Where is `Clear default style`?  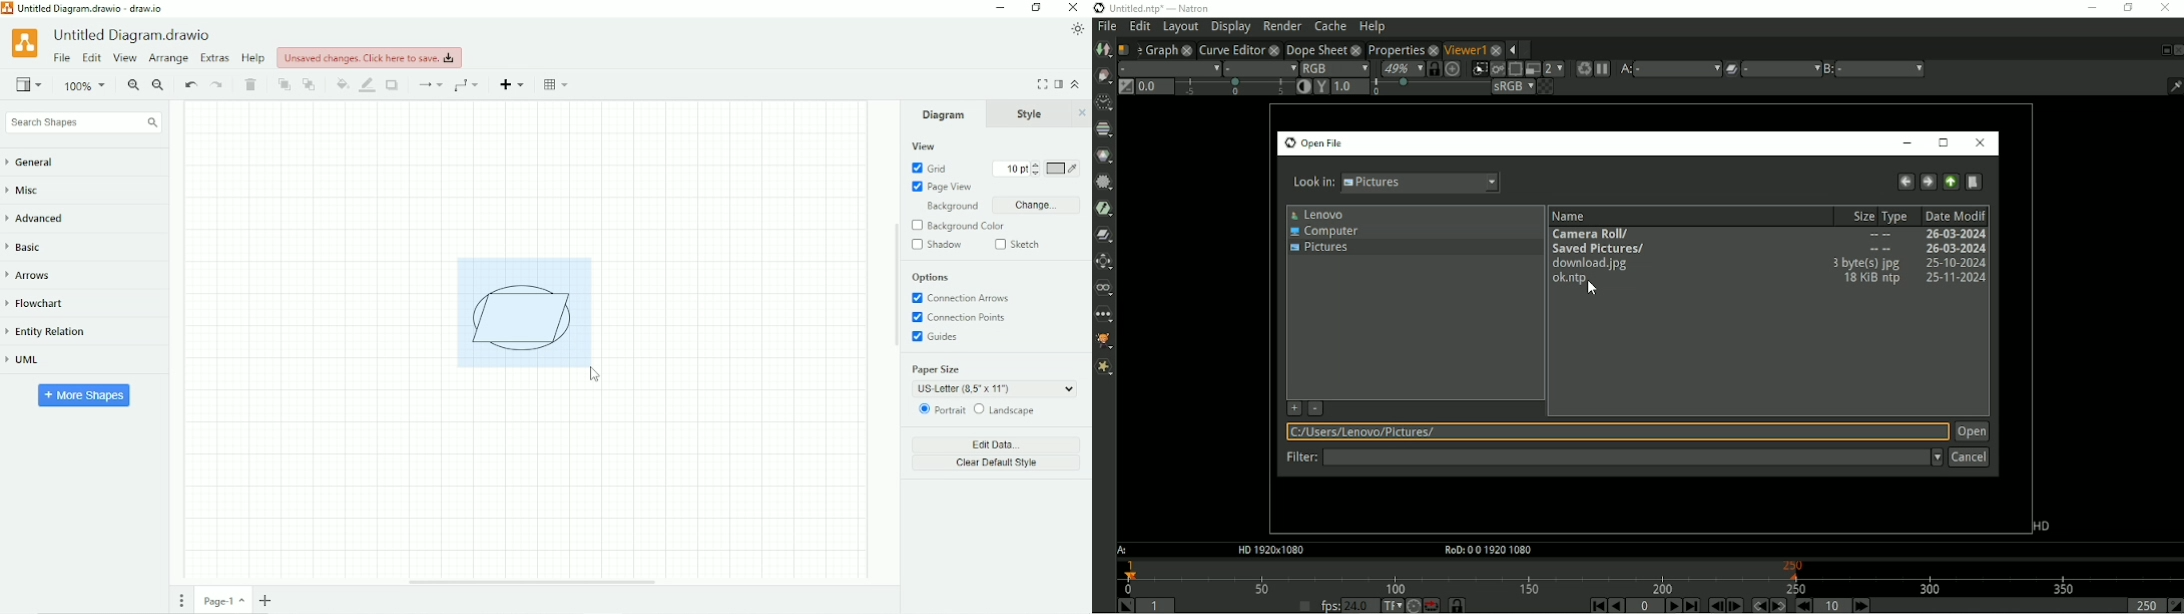
Clear default style is located at coordinates (997, 464).